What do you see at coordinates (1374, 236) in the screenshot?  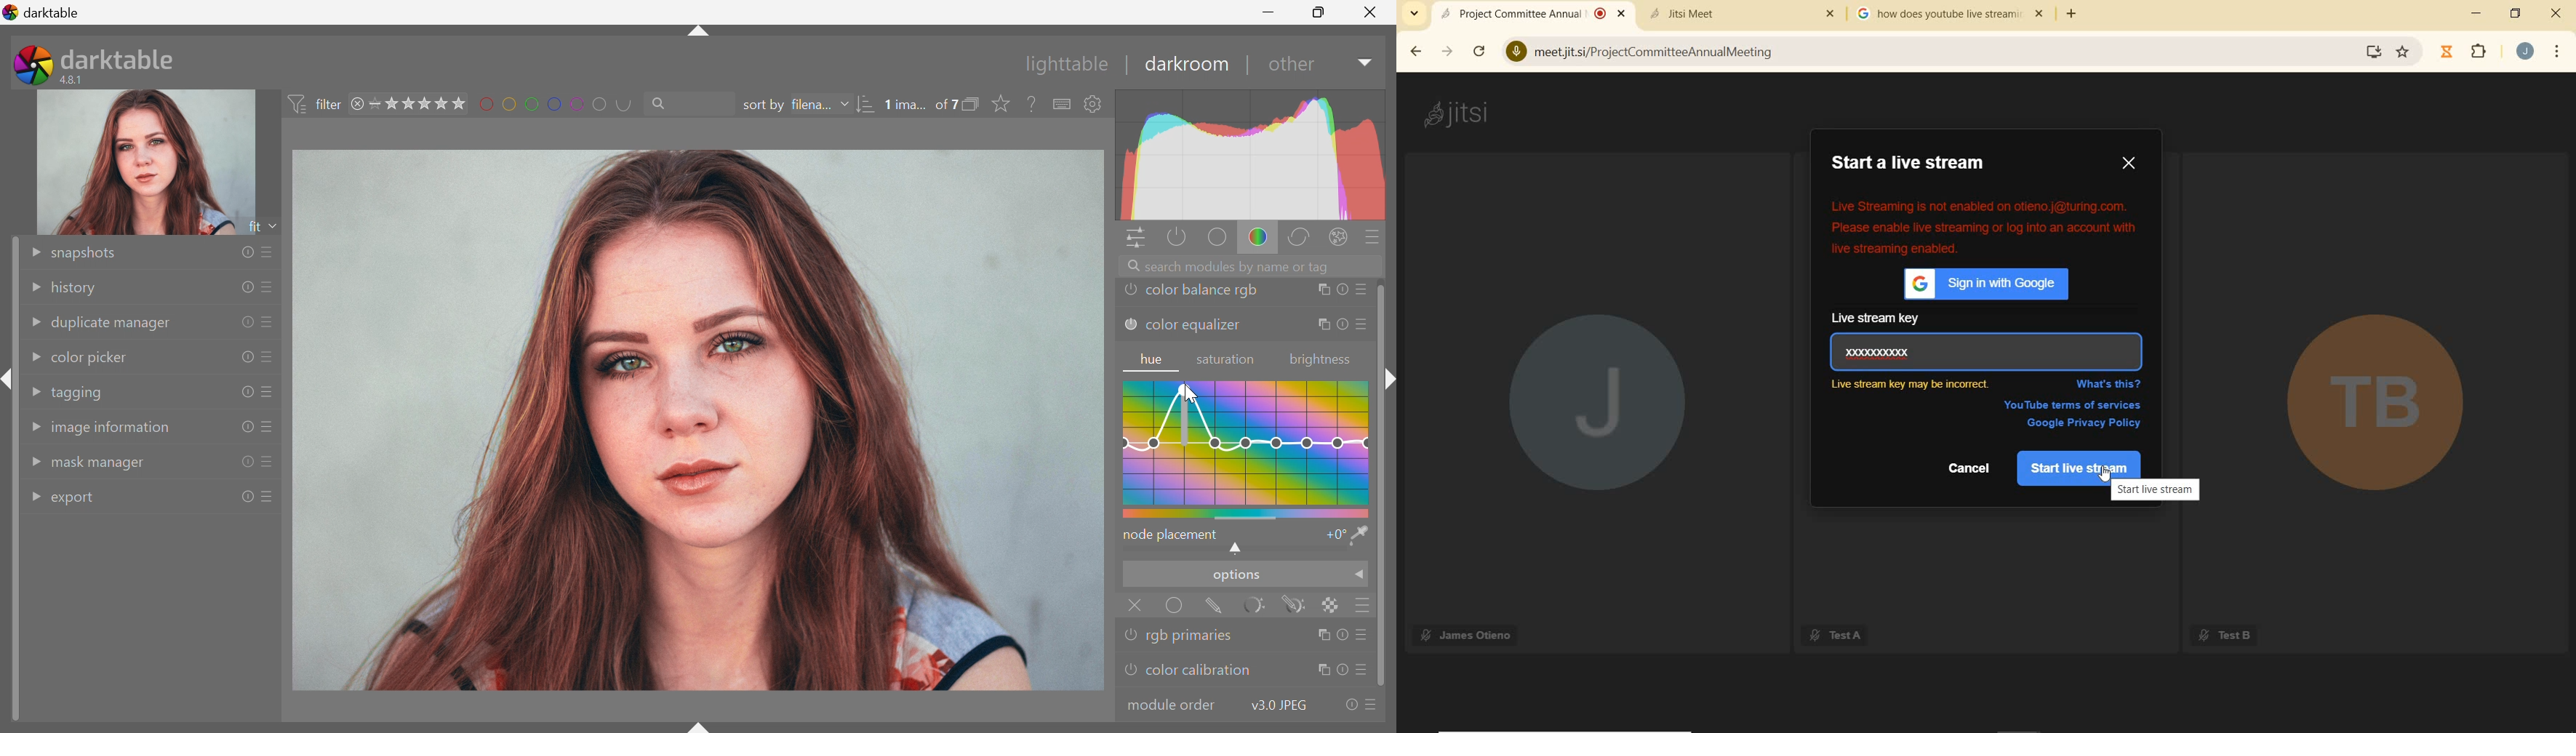 I see `presets` at bounding box center [1374, 236].